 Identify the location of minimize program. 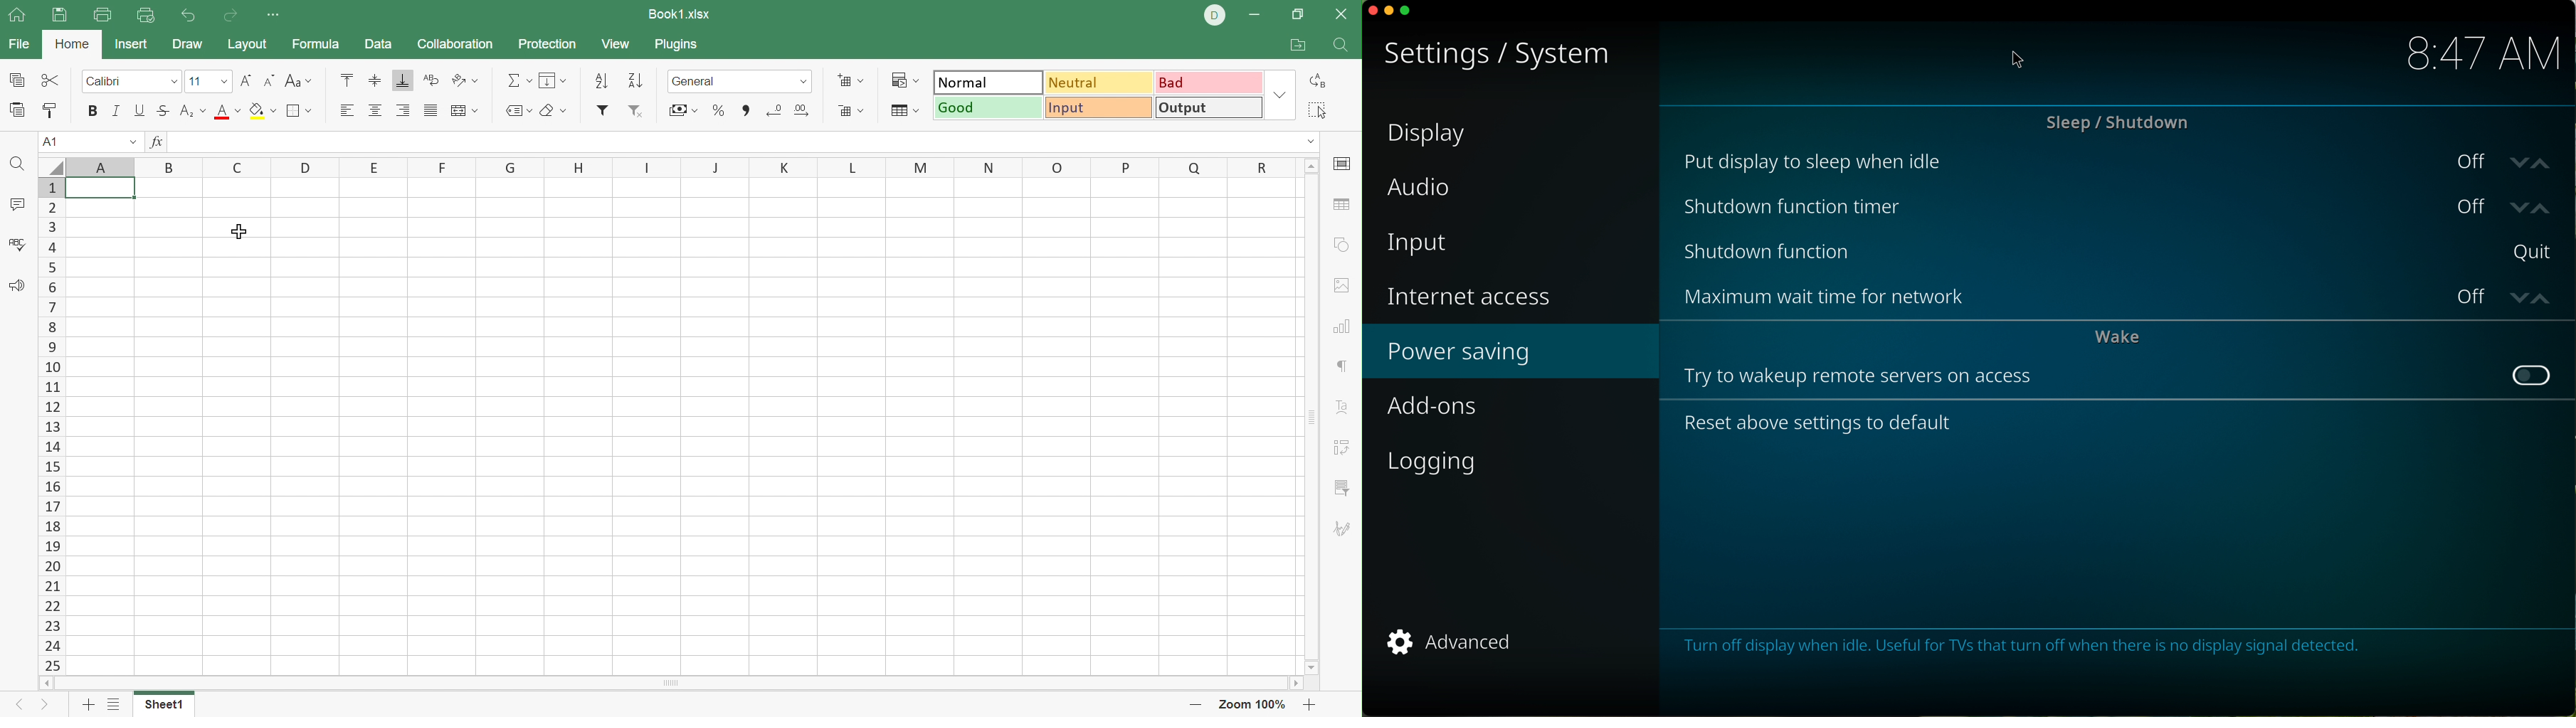
(1390, 11).